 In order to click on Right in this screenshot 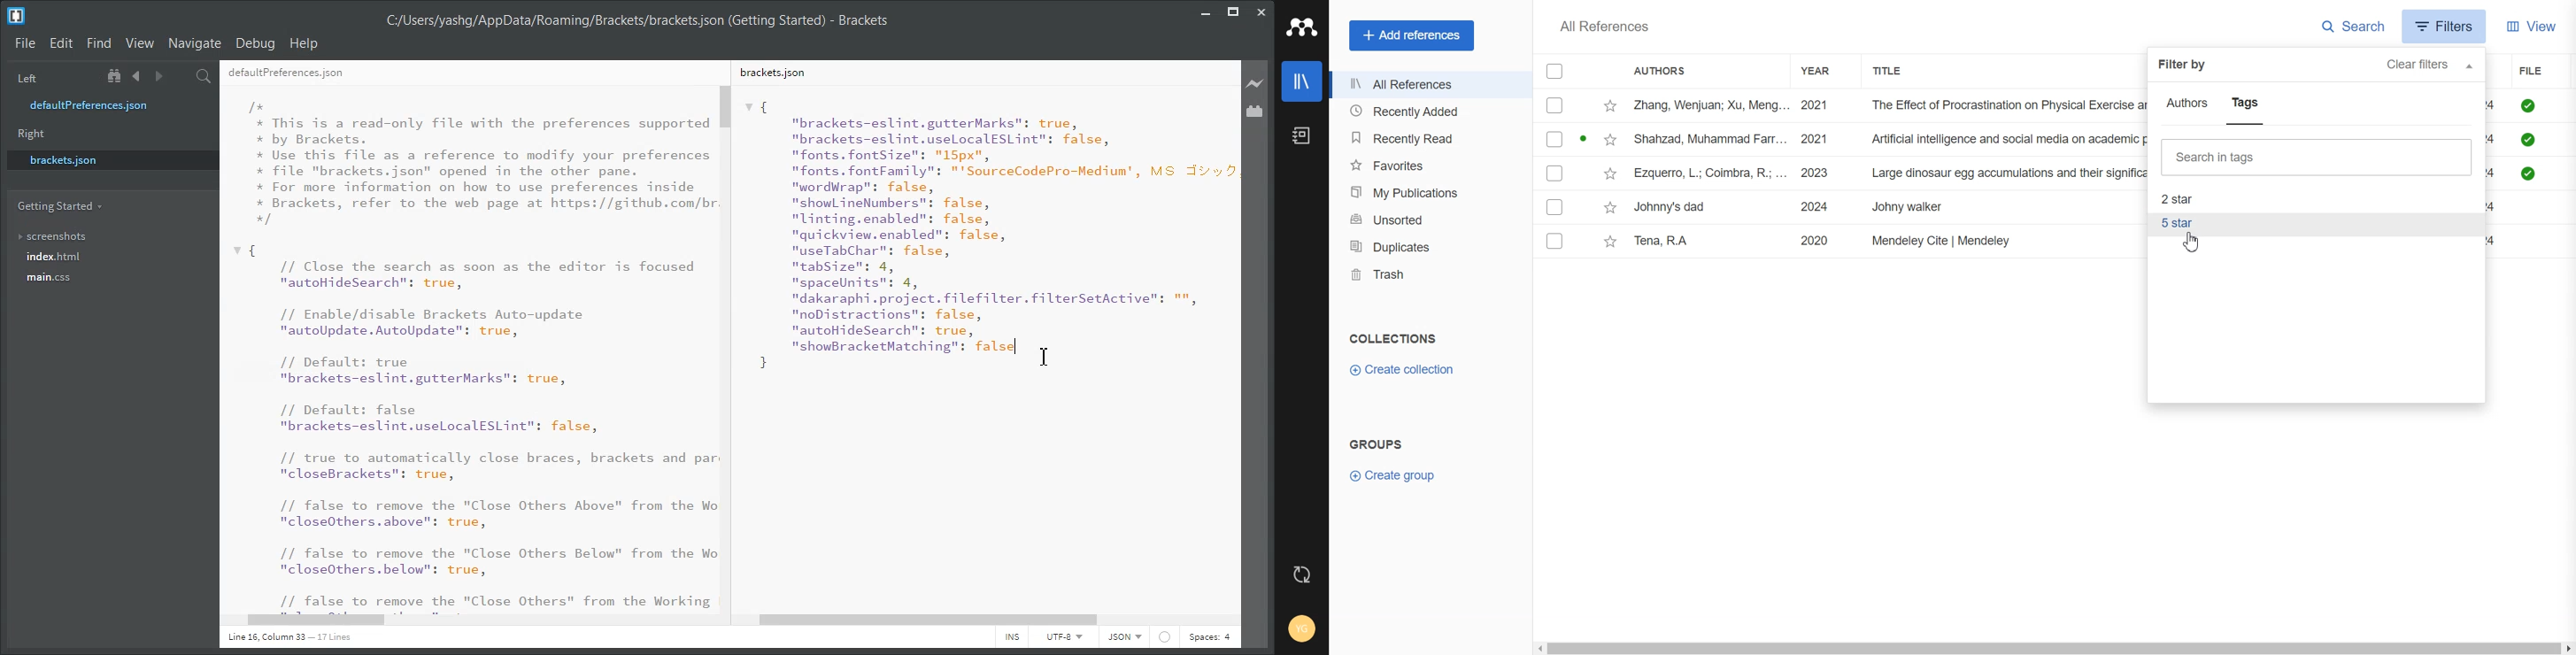, I will do `click(32, 134)`.